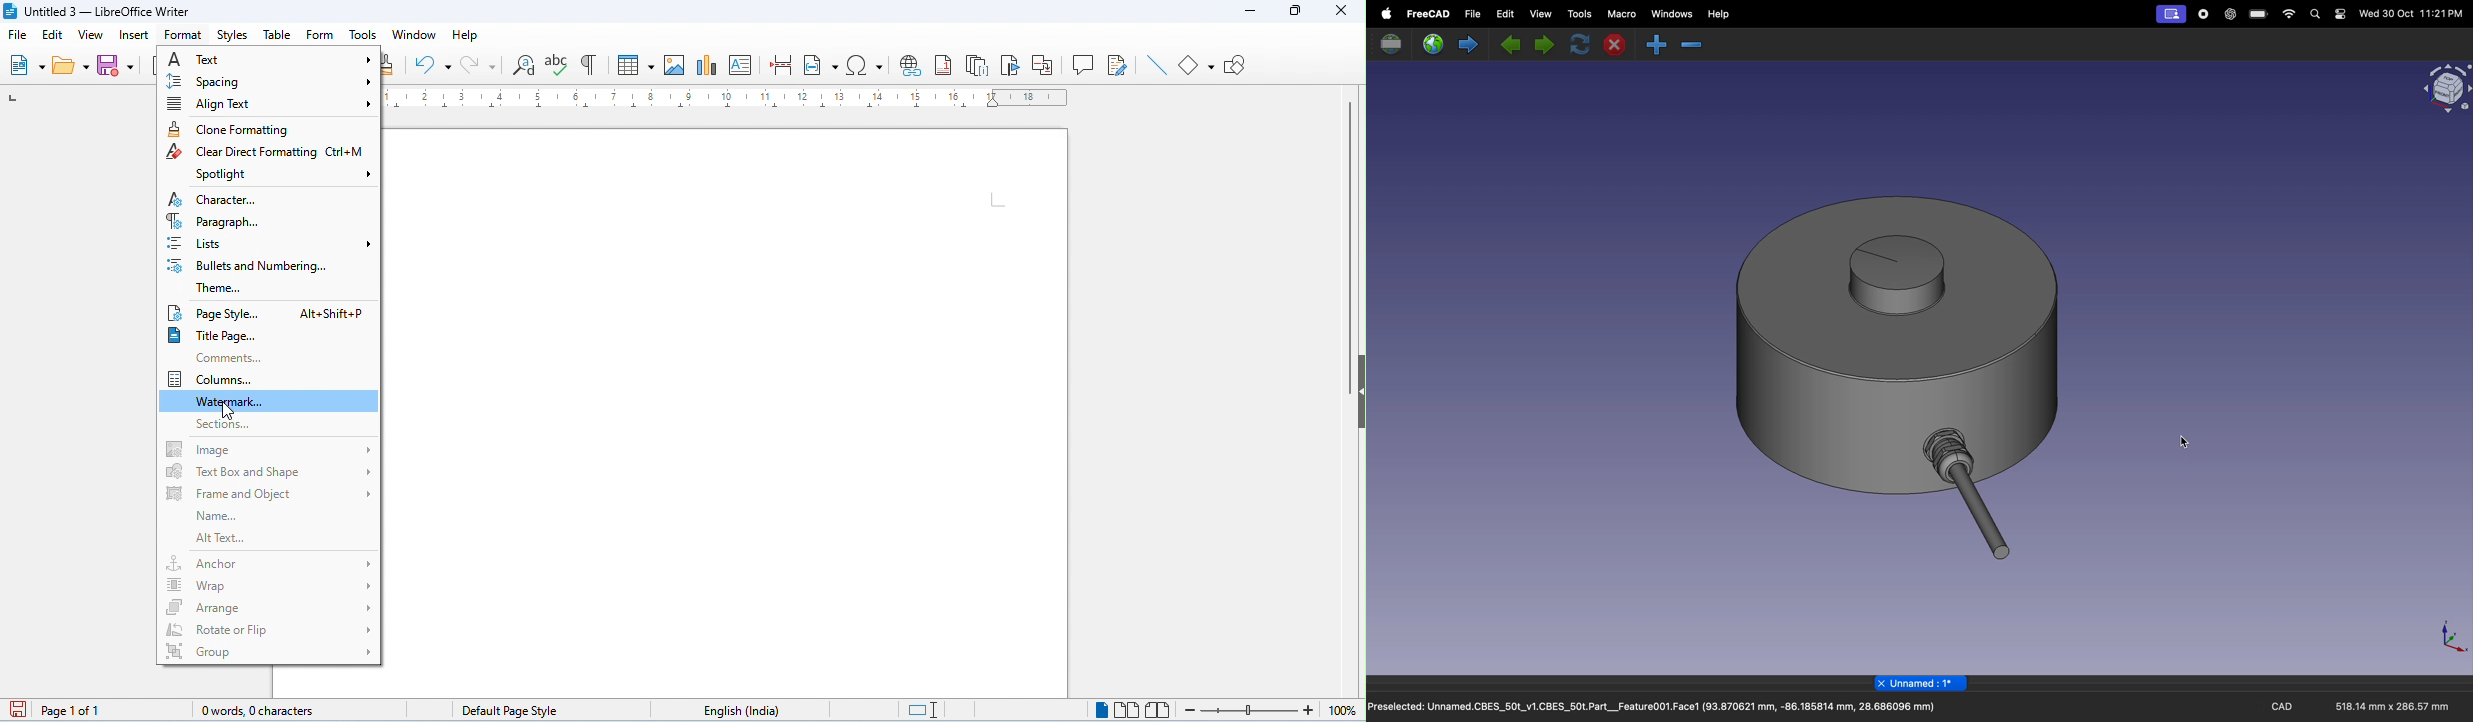 The width and height of the screenshot is (2492, 728). Describe the element at coordinates (1475, 15) in the screenshot. I see `file` at that location.